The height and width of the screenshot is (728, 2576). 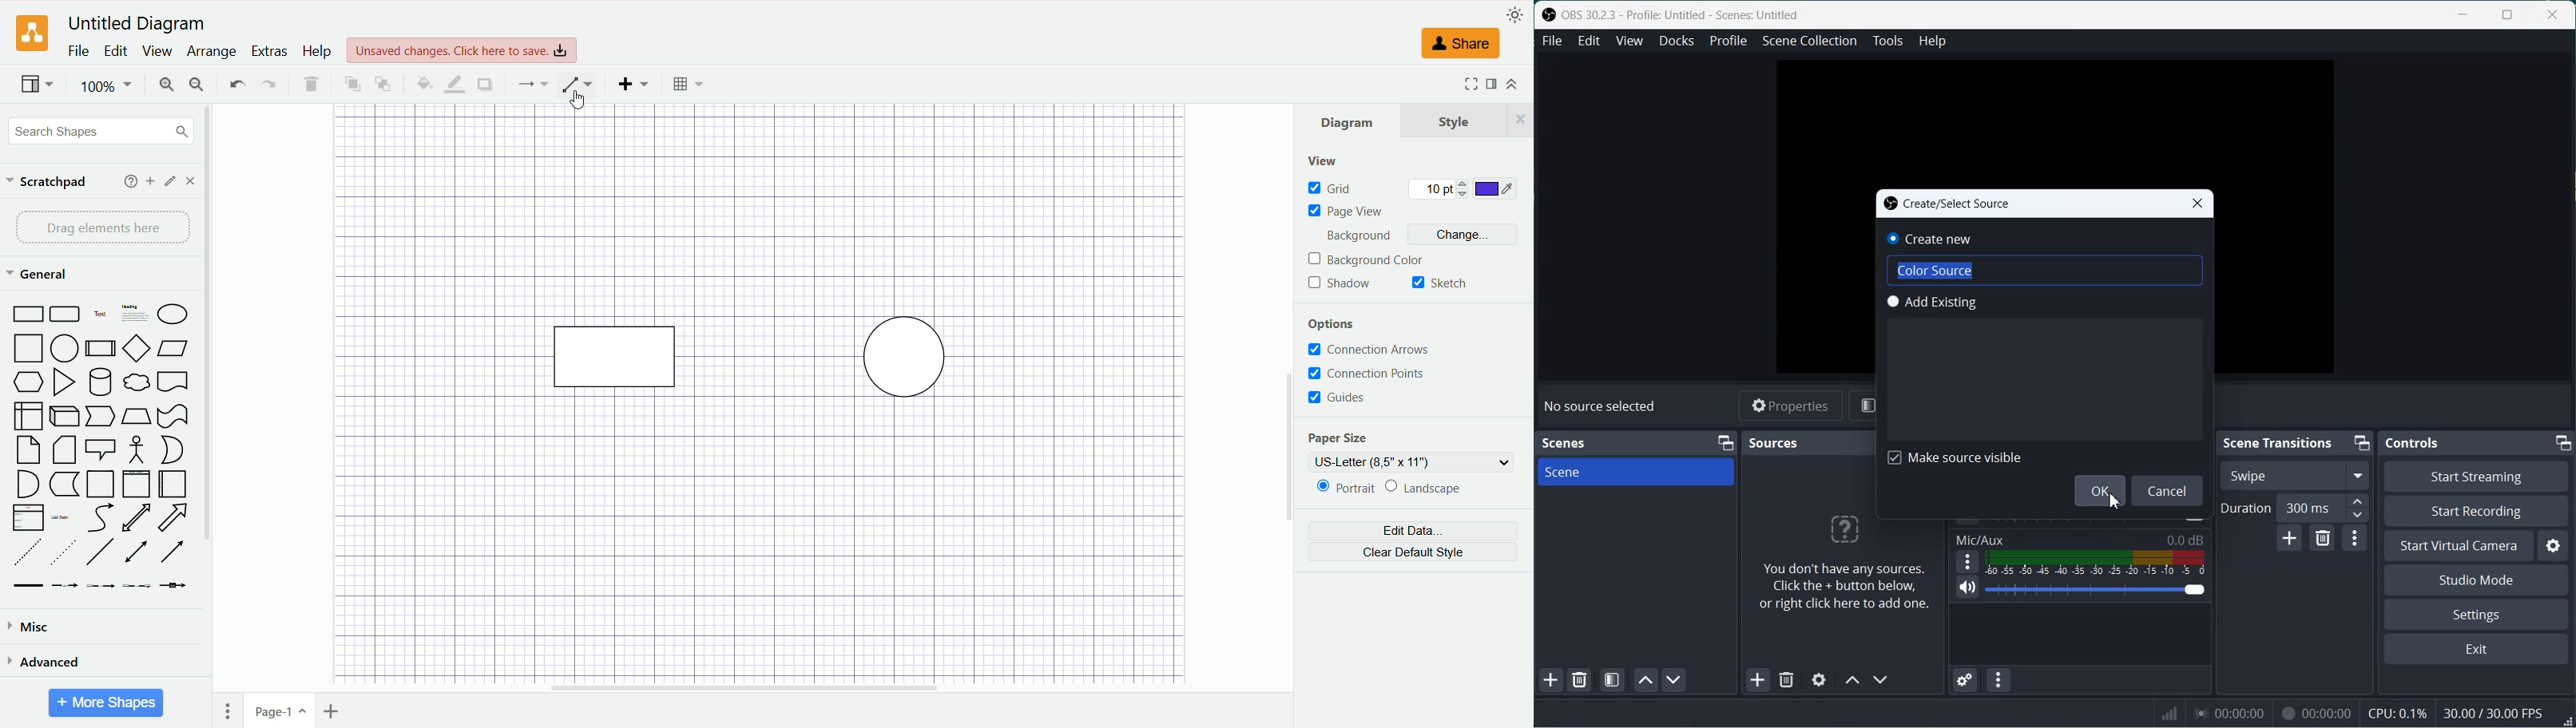 I want to click on Create new, so click(x=1931, y=238).